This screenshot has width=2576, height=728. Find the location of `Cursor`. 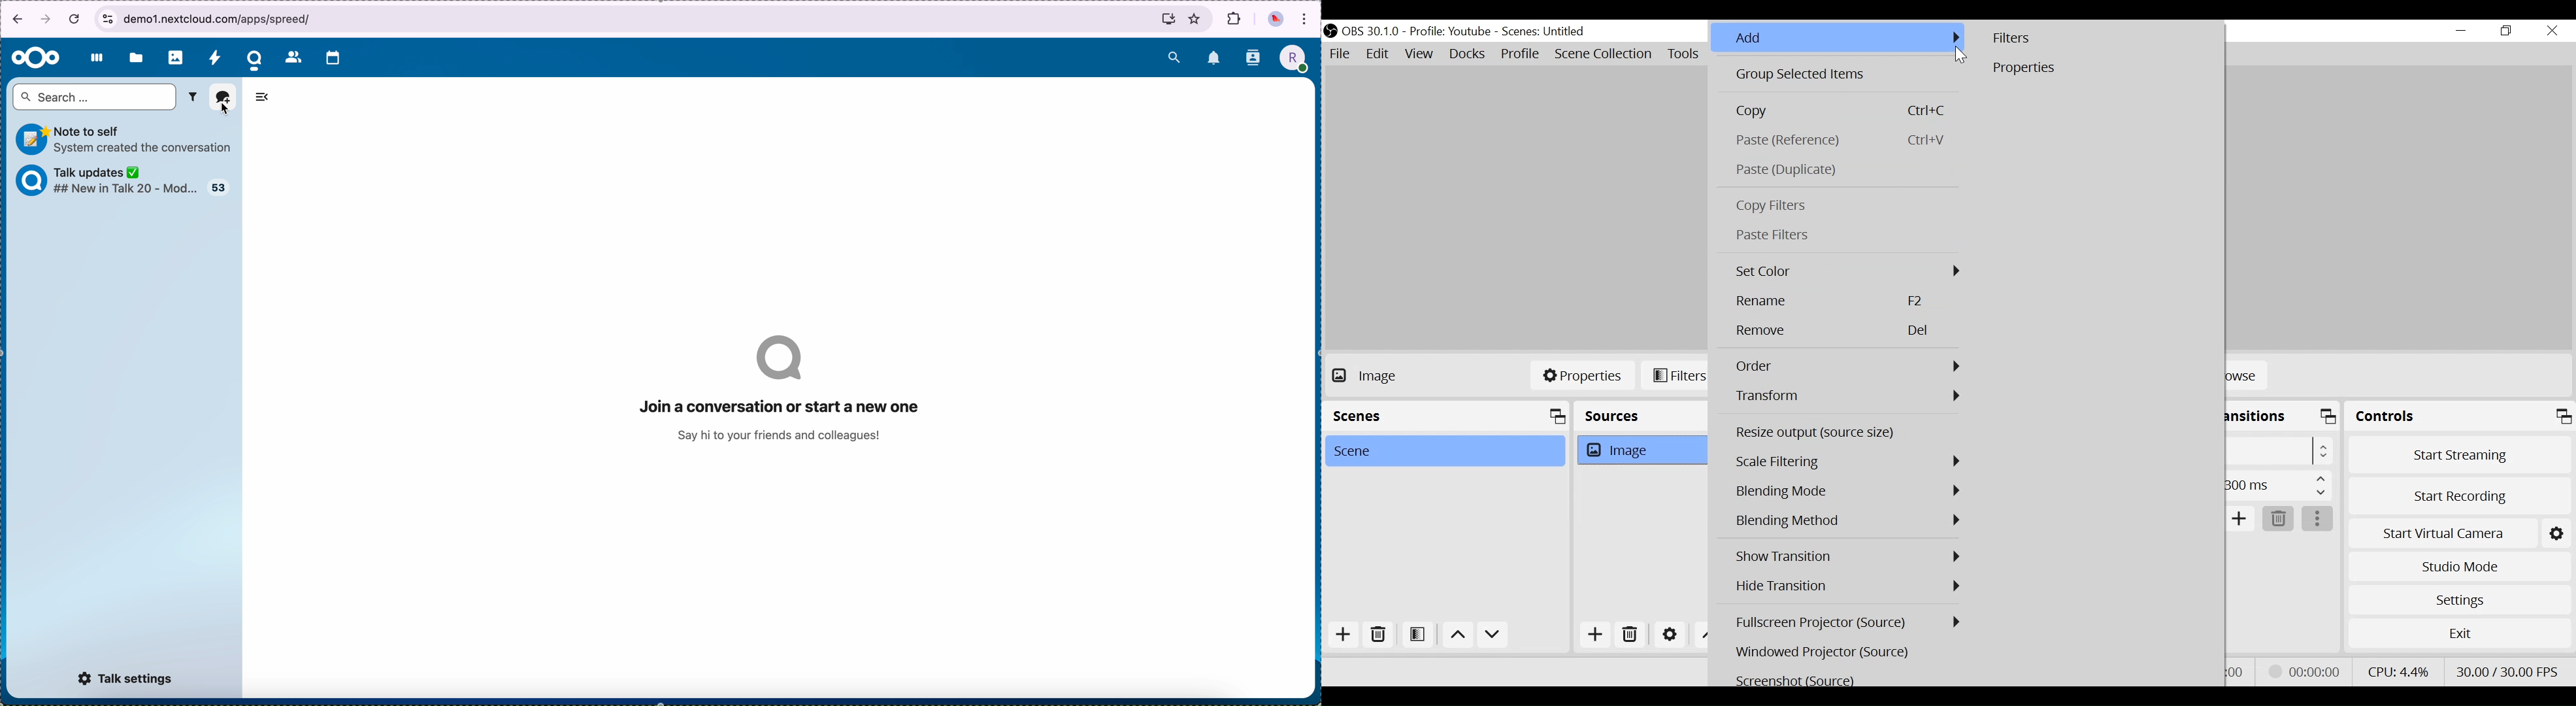

Cursor is located at coordinates (1962, 56).